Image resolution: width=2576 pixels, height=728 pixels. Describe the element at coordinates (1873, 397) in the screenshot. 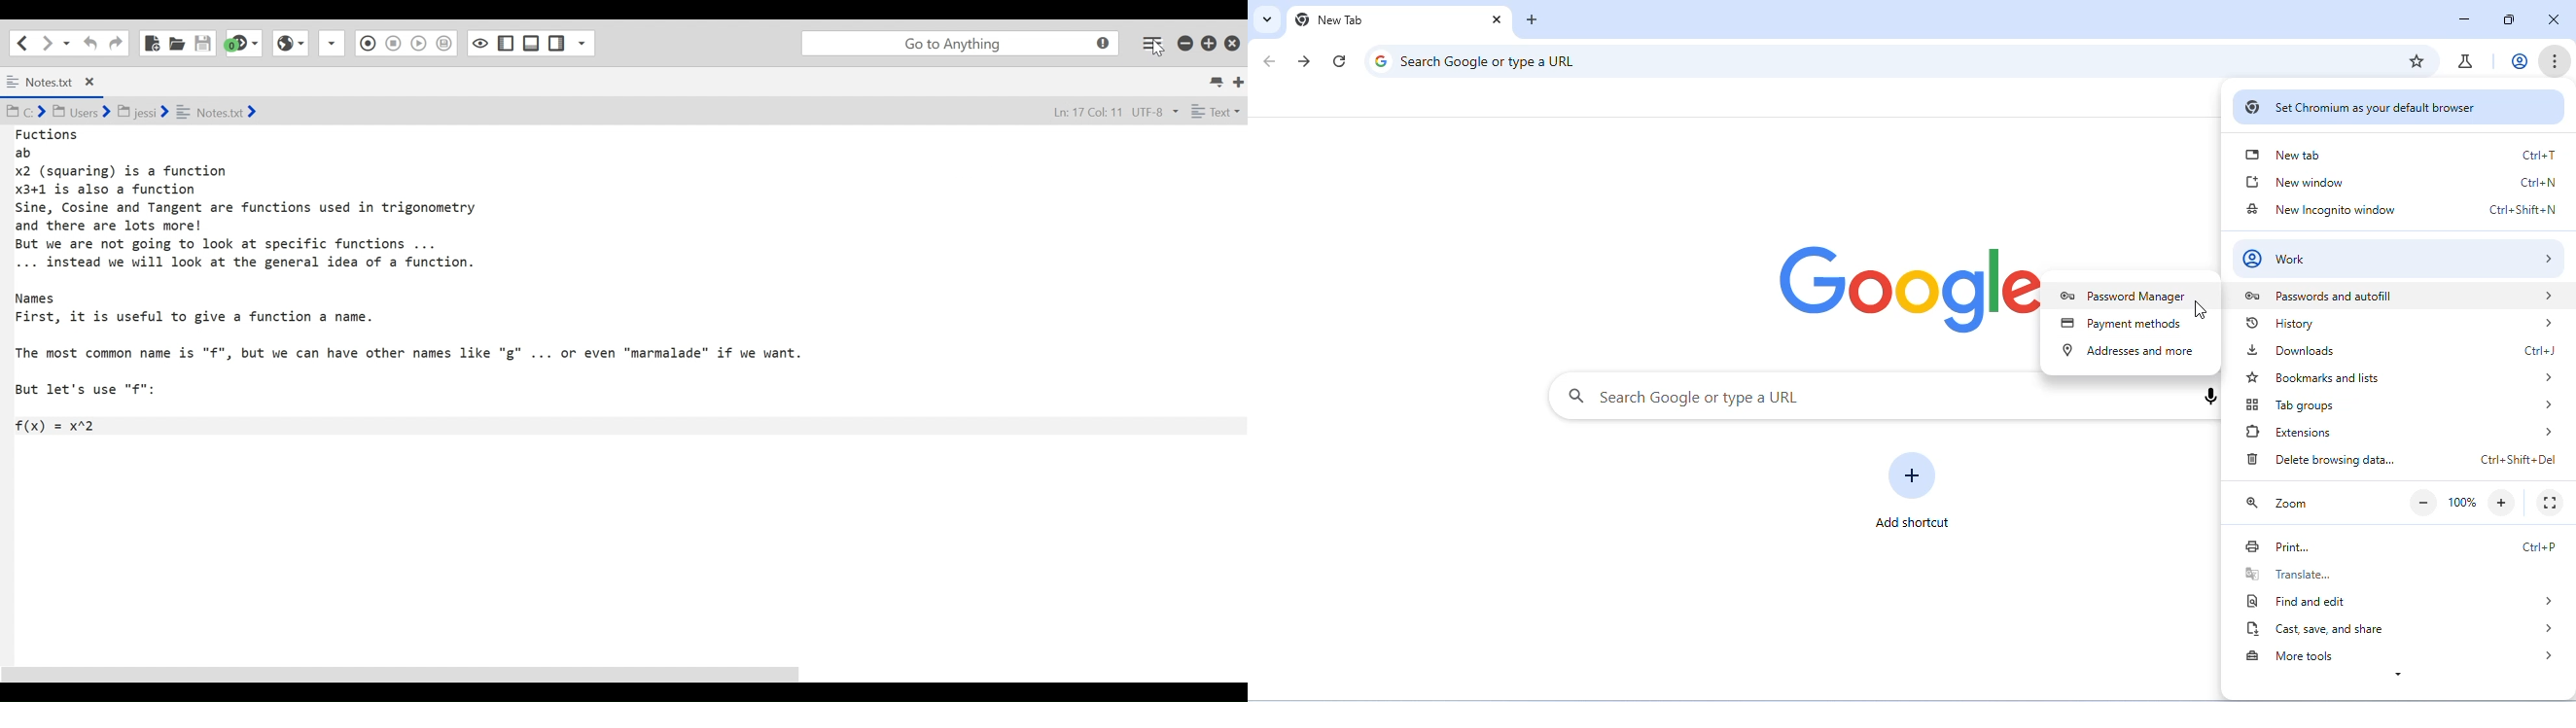

I see `search google or type a URL` at that location.